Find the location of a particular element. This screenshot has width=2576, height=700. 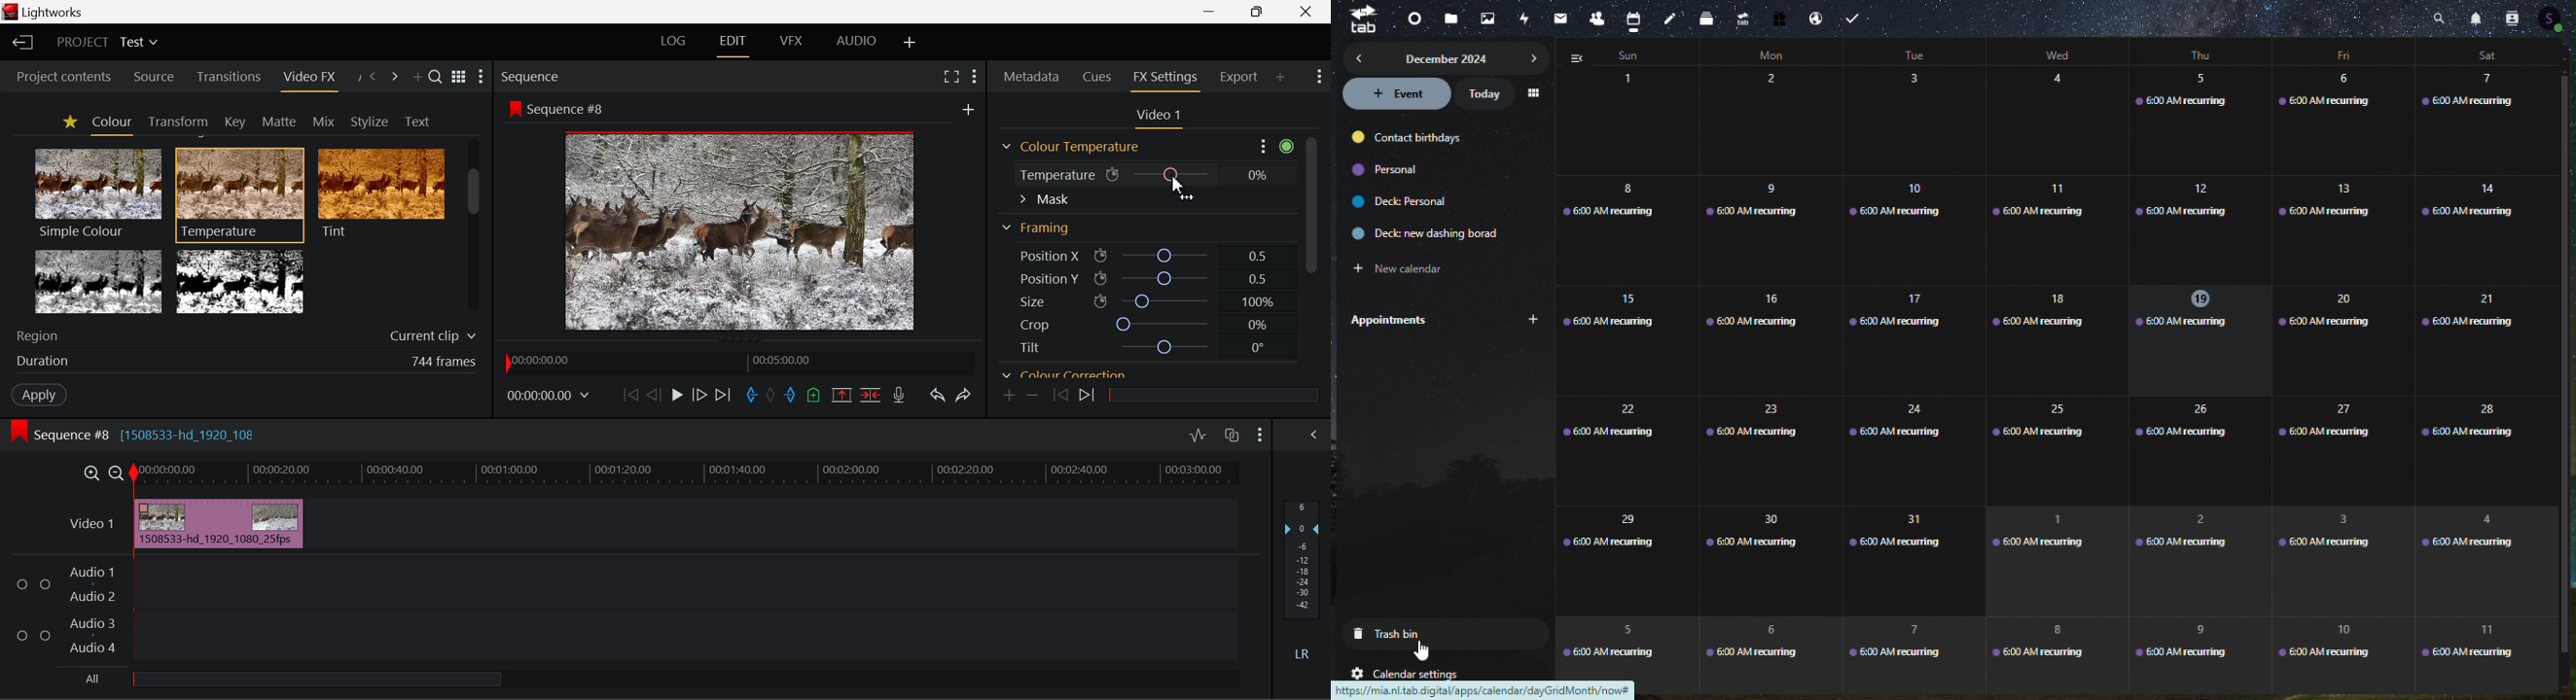

Go Forward is located at coordinates (699, 396).